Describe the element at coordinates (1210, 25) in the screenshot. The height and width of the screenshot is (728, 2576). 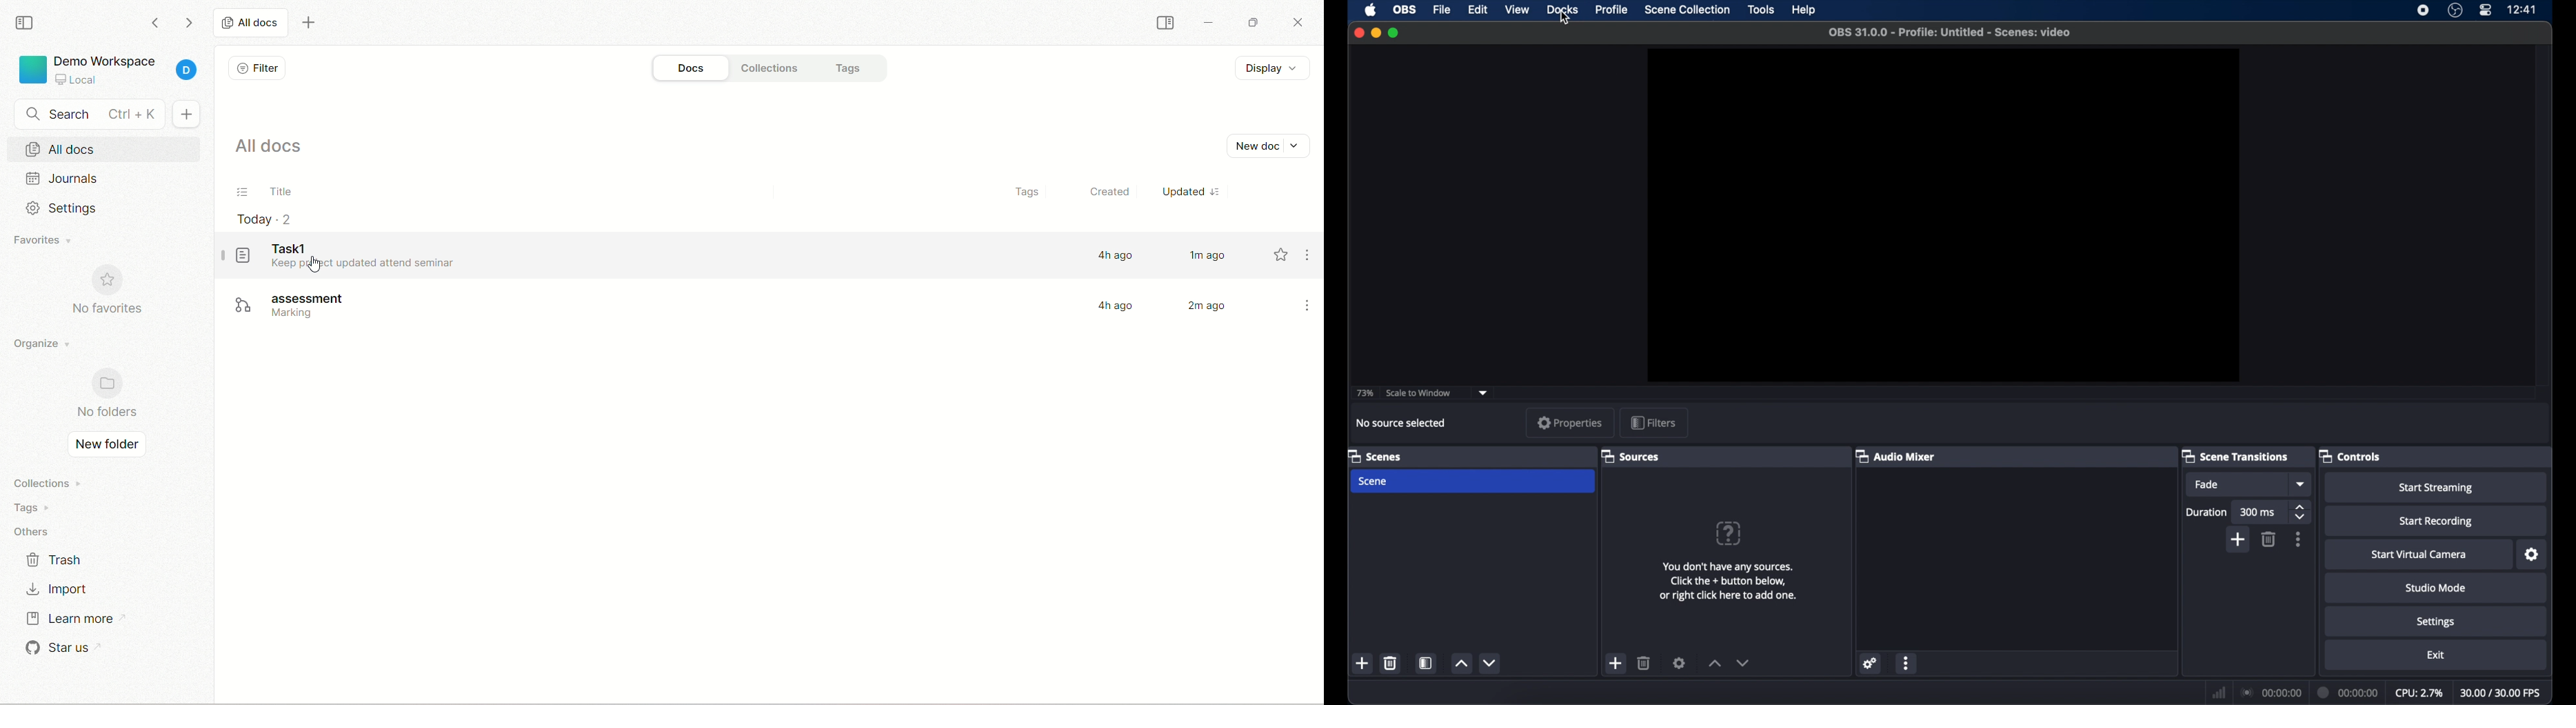
I see `minimize` at that location.